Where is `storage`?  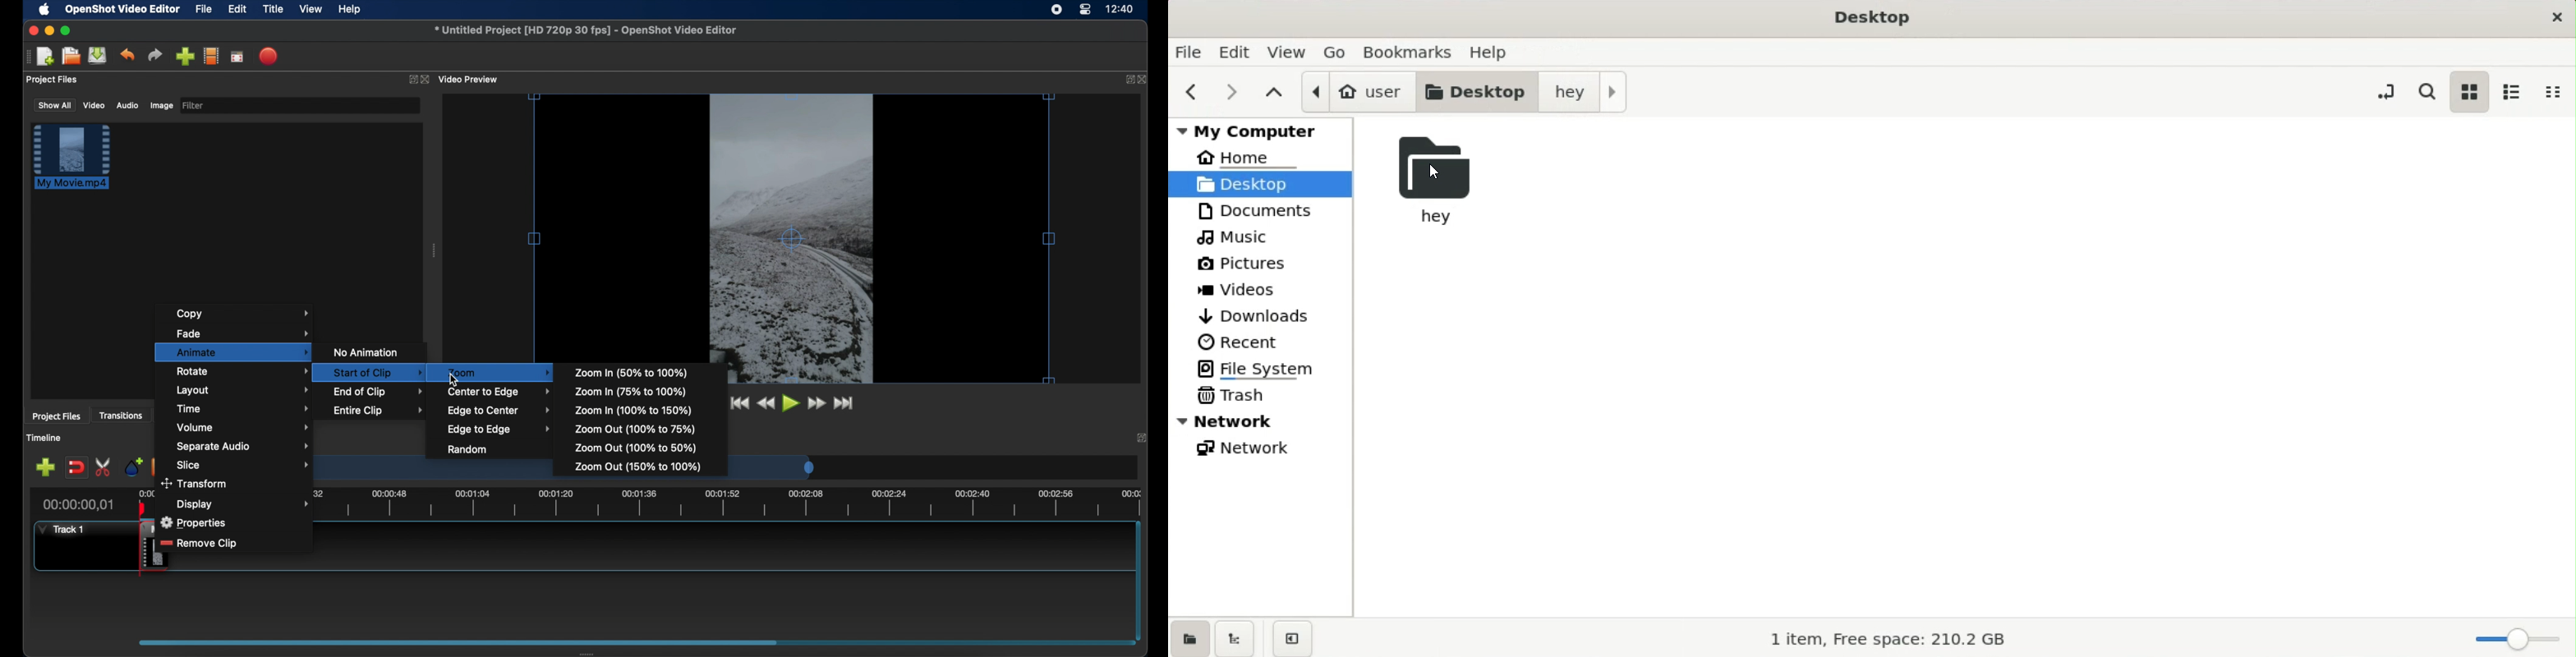 storage is located at coordinates (1893, 639).